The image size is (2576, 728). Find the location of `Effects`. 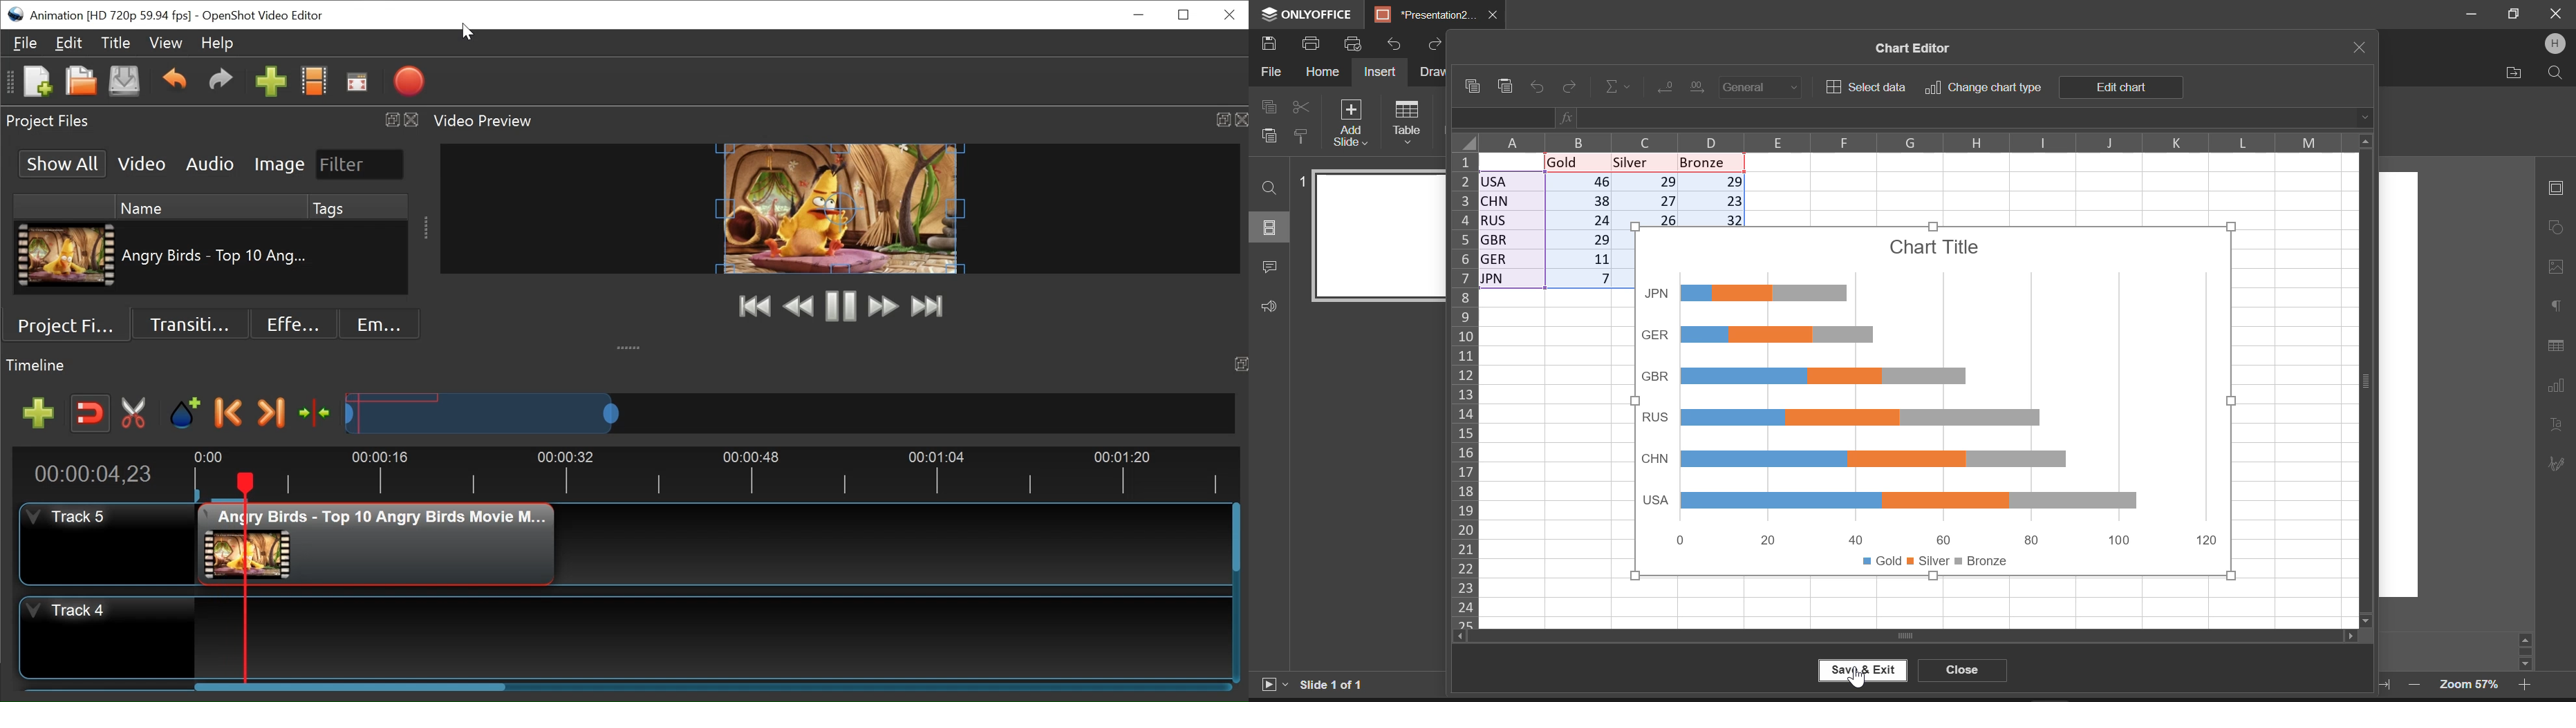

Effects is located at coordinates (293, 324).